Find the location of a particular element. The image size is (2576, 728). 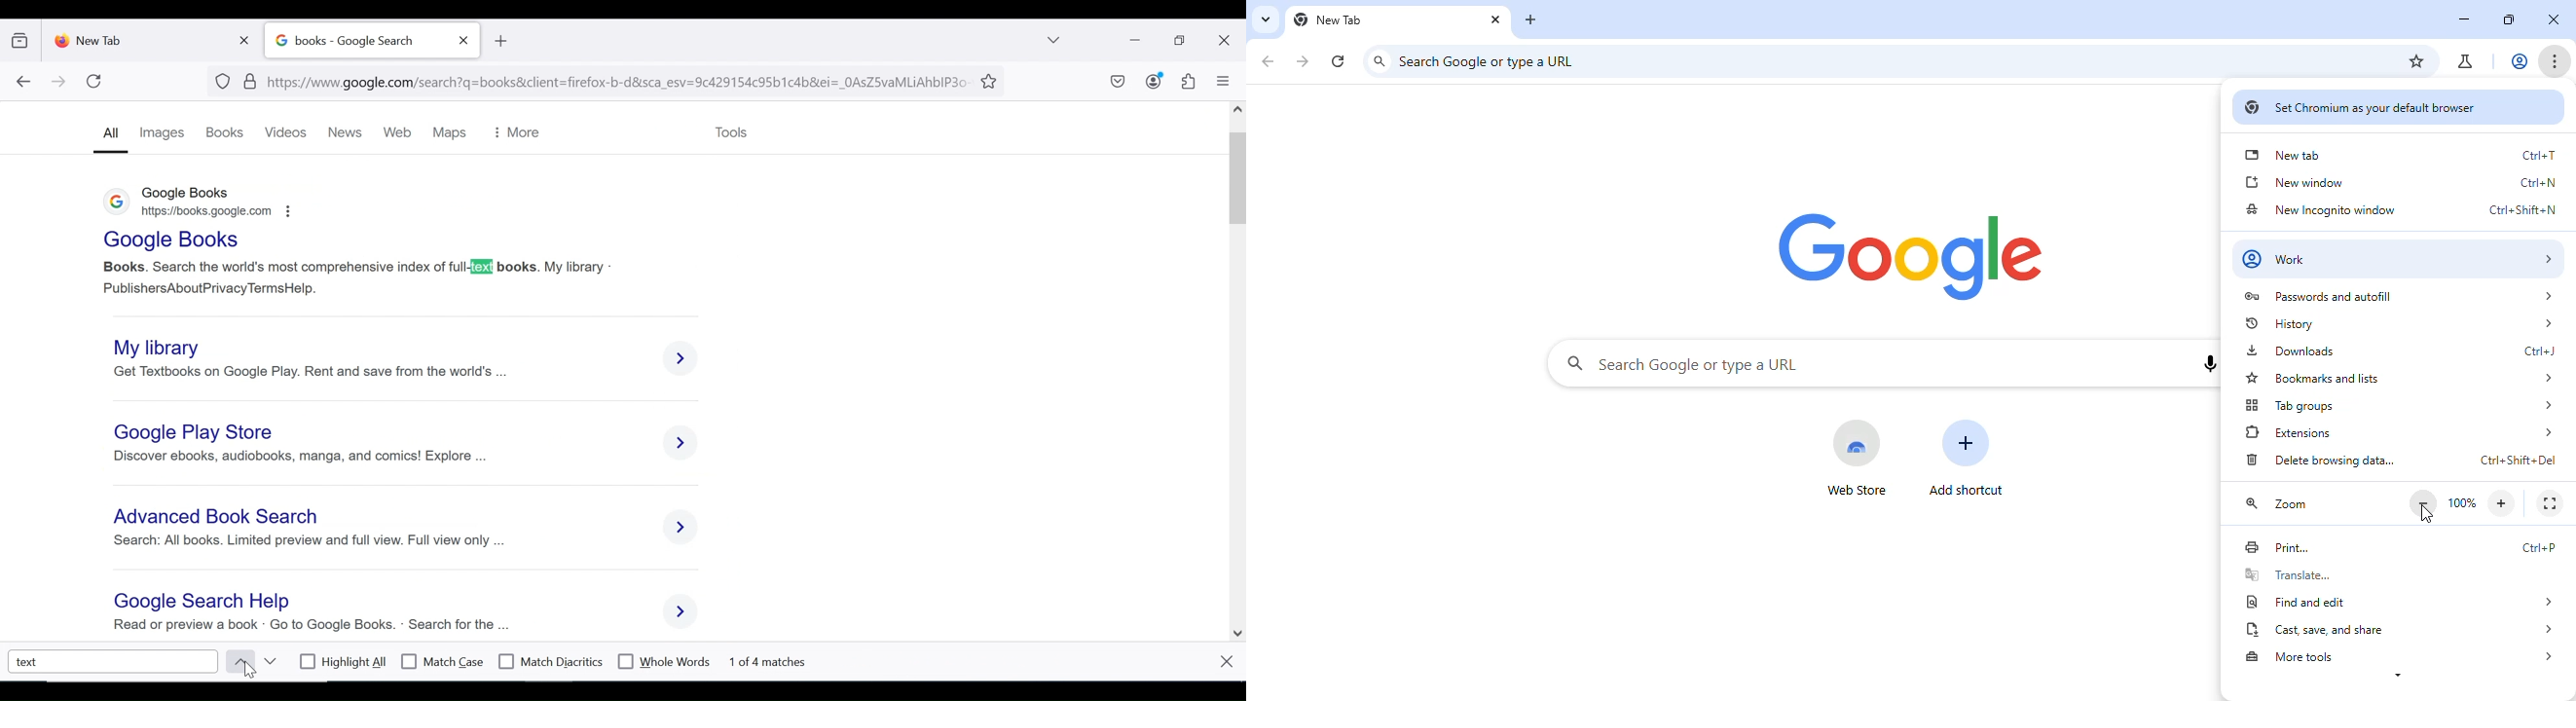

more is located at coordinates (516, 133).